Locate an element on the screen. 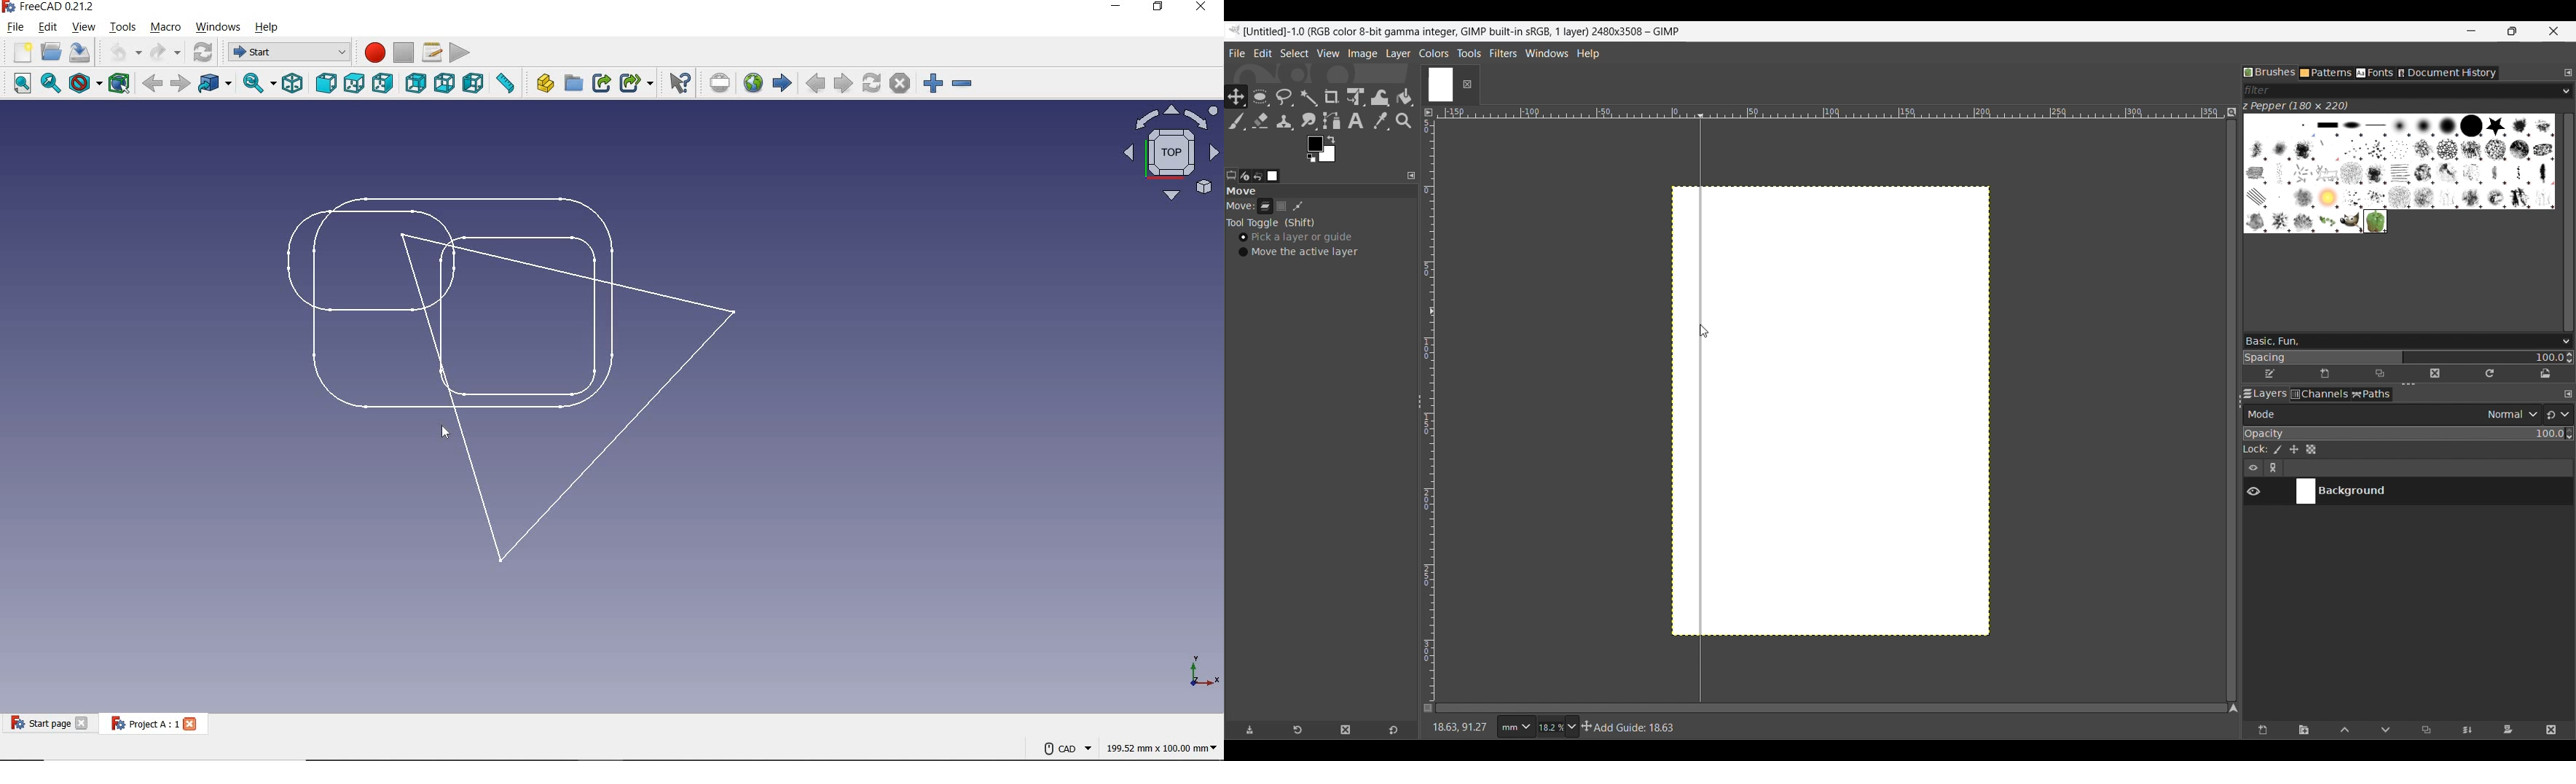 Image resolution: width=2576 pixels, height=784 pixels. GO TO LINKED OBJECT is located at coordinates (215, 84).